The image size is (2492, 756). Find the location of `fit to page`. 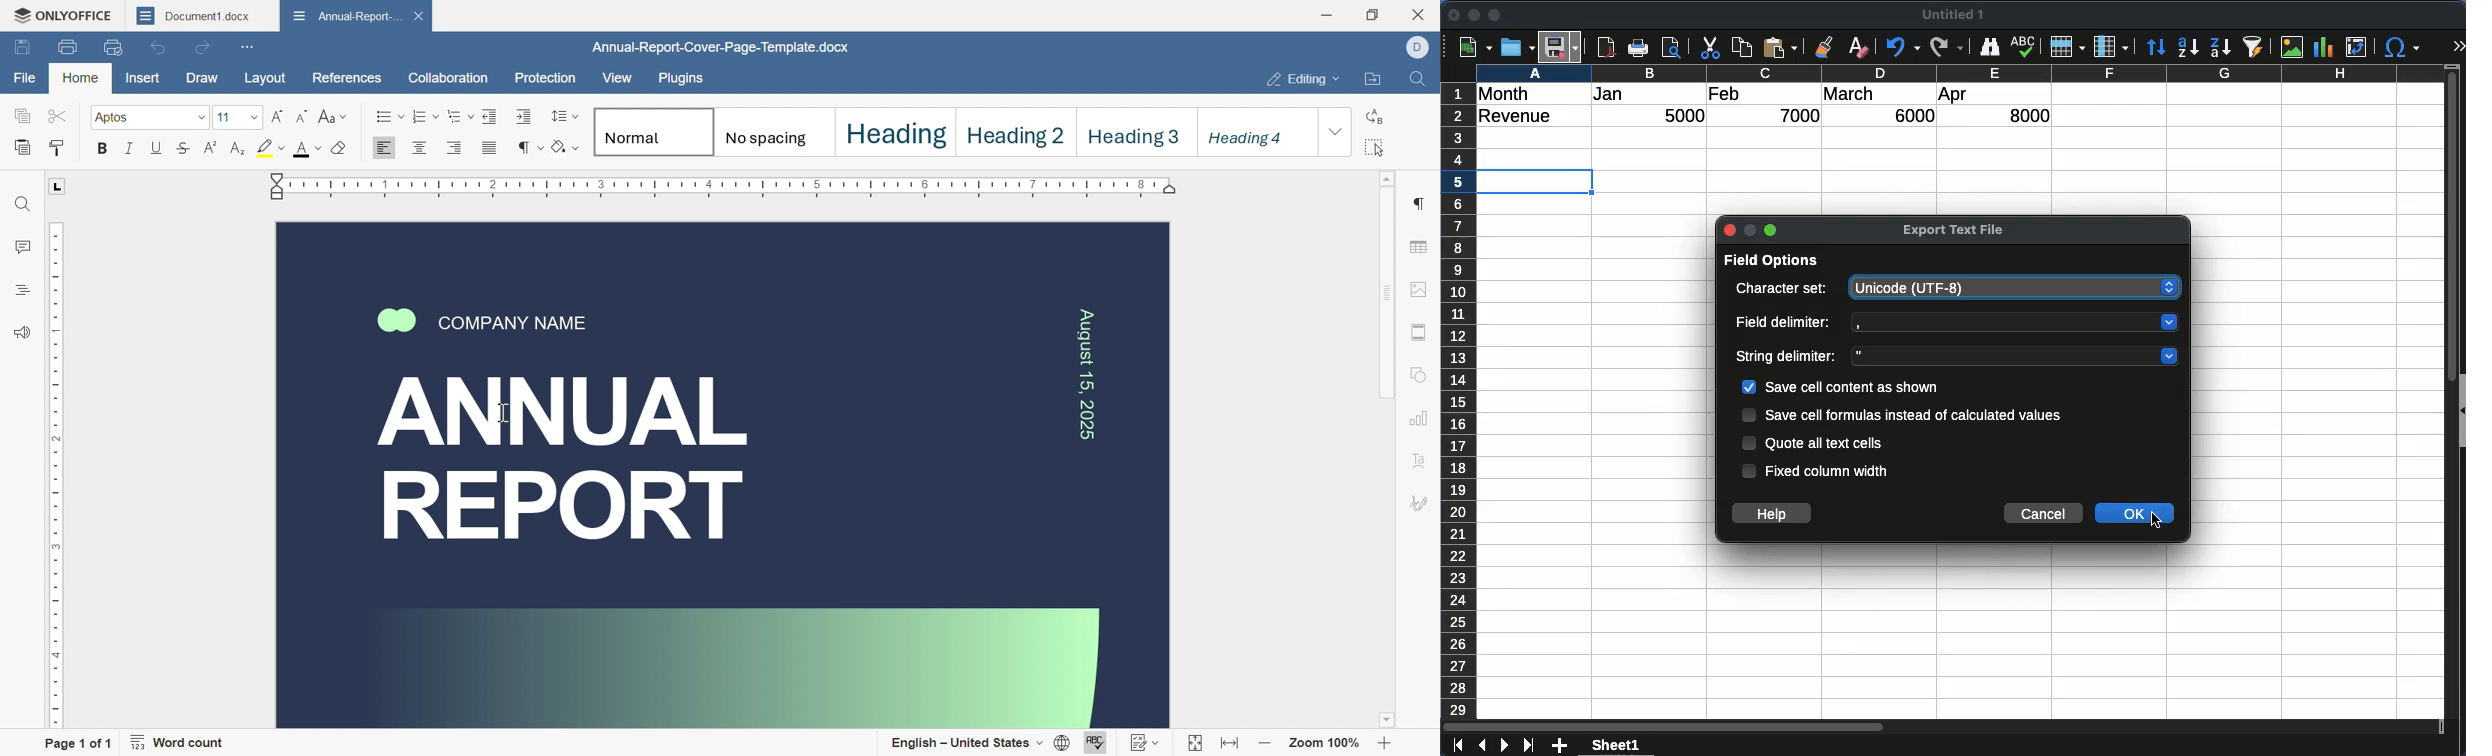

fit to page is located at coordinates (1193, 744).